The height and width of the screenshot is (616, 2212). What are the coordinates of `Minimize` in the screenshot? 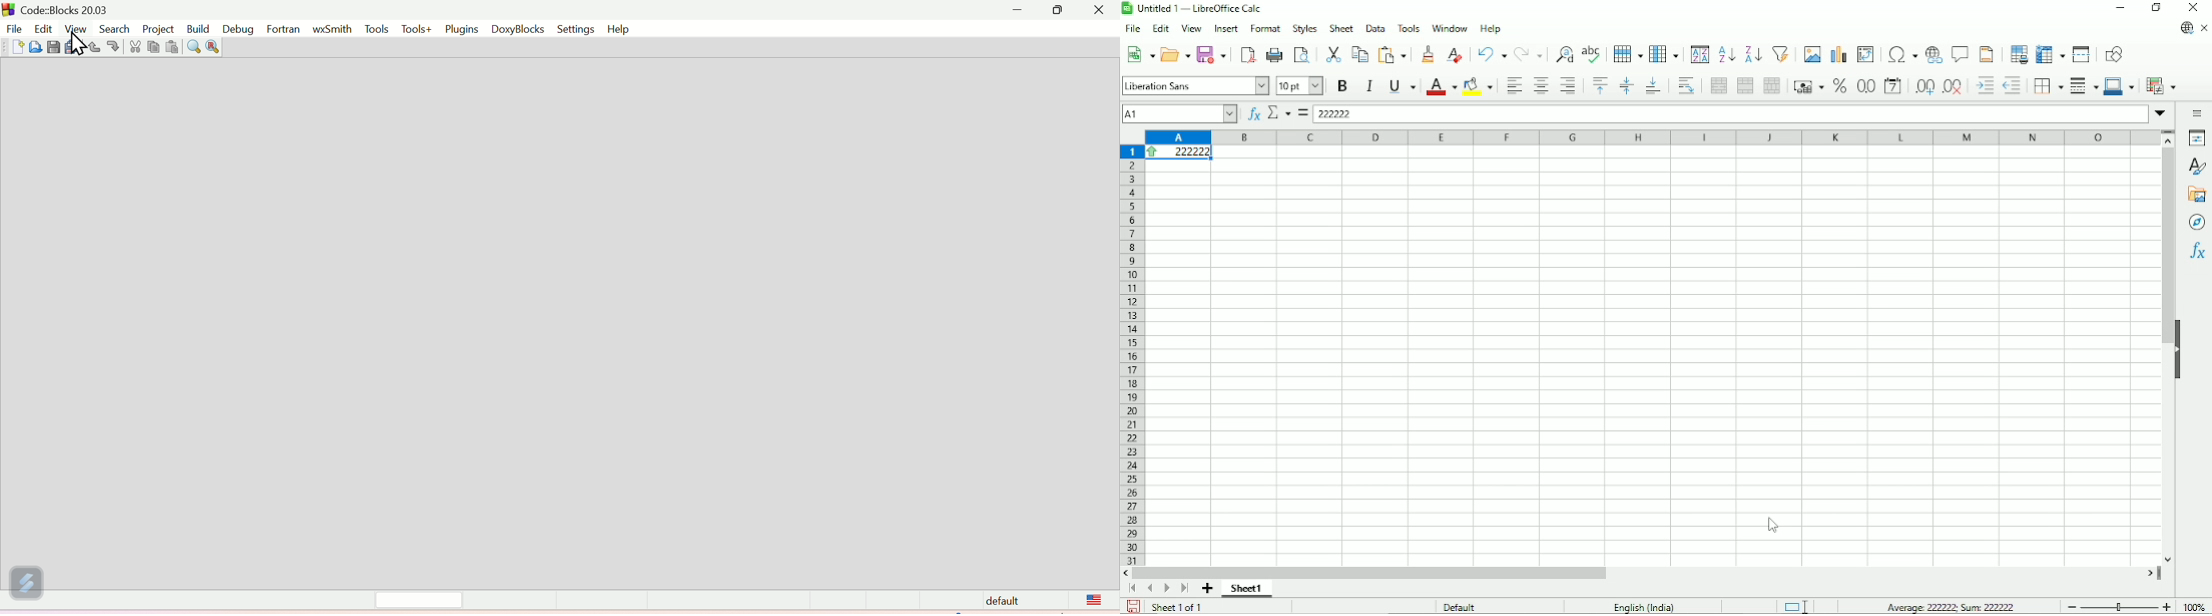 It's located at (2120, 10).